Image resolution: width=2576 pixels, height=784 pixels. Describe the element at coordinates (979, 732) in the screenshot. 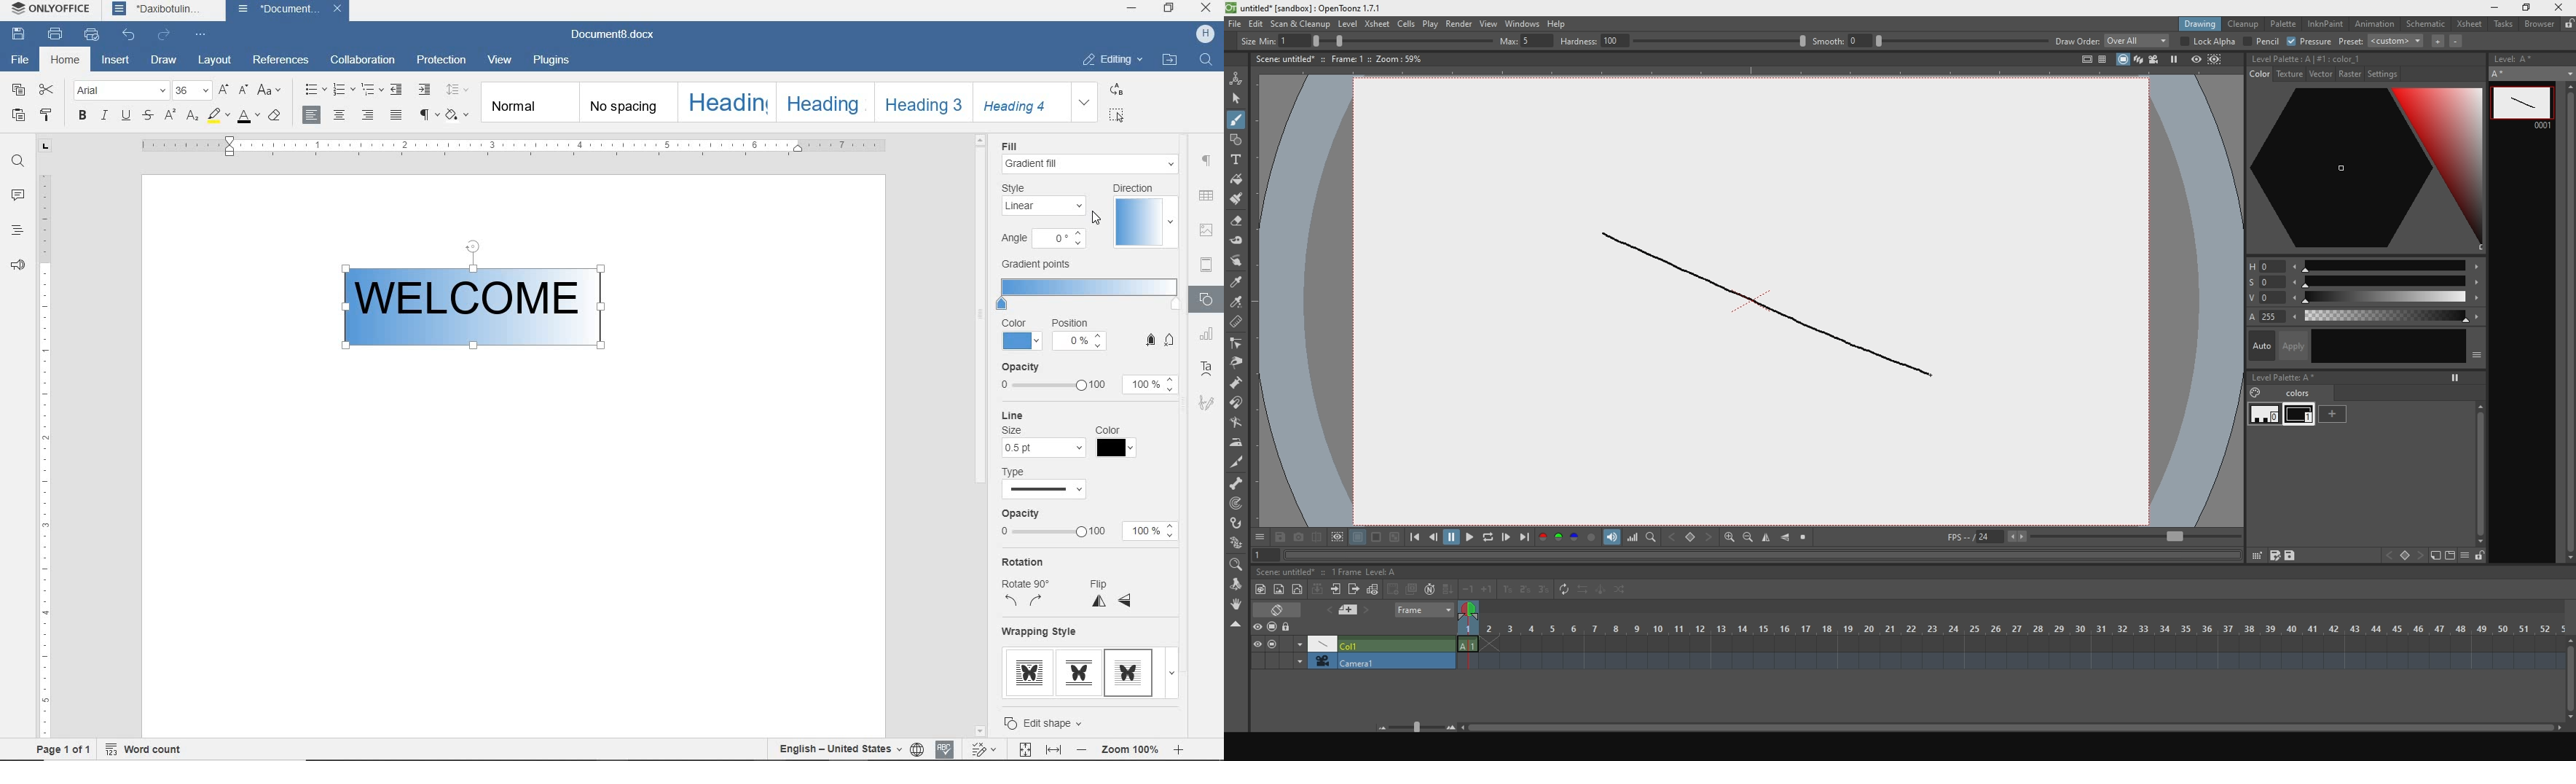

I see `Scroll down` at that location.